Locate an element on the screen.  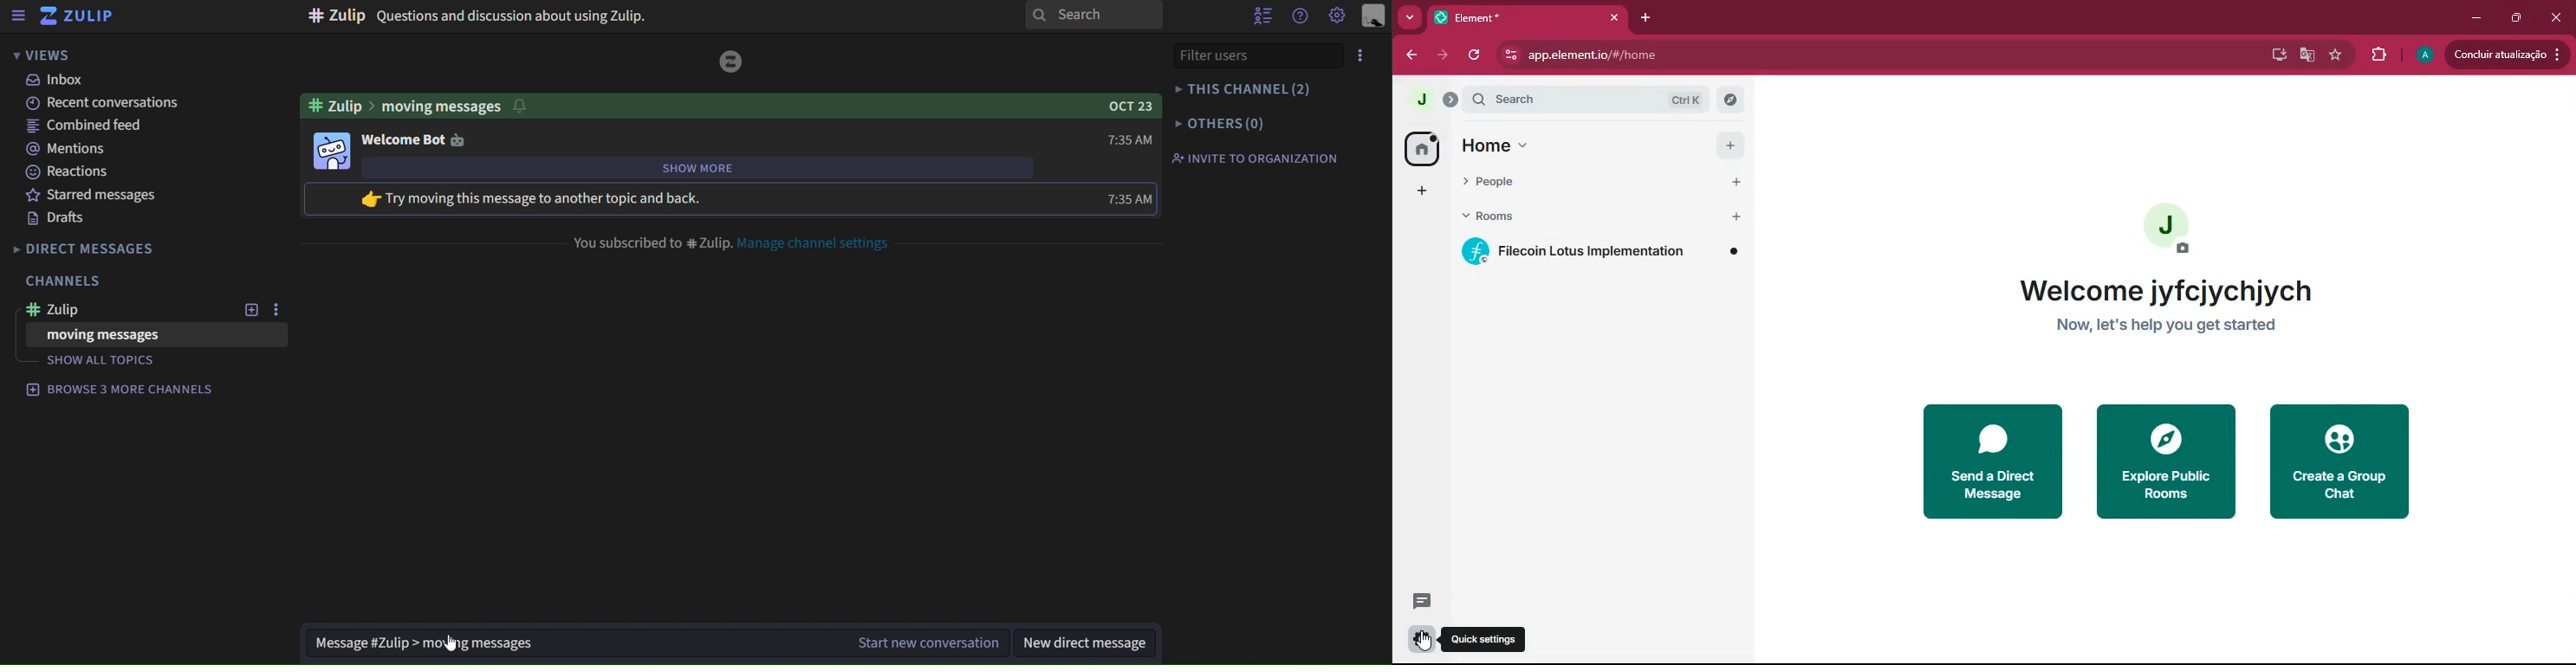
profile picture is located at coordinates (1419, 99).